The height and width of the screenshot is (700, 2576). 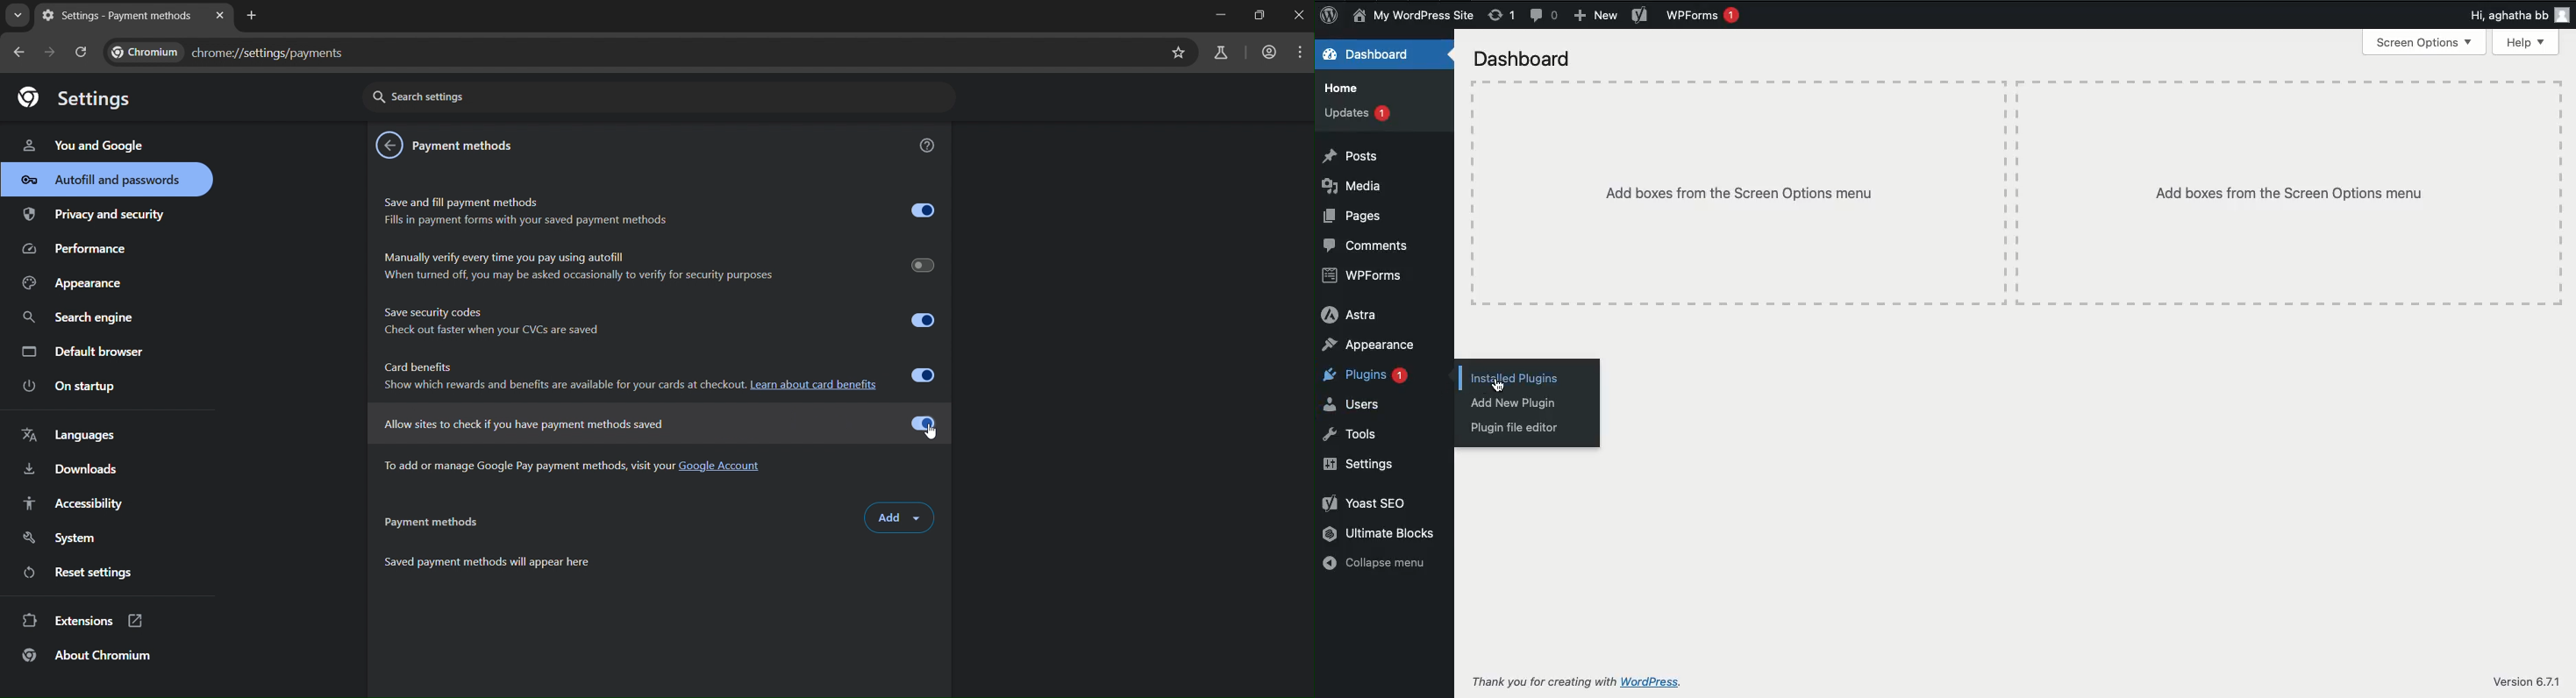 I want to click on Add new plugin, so click(x=1515, y=402).